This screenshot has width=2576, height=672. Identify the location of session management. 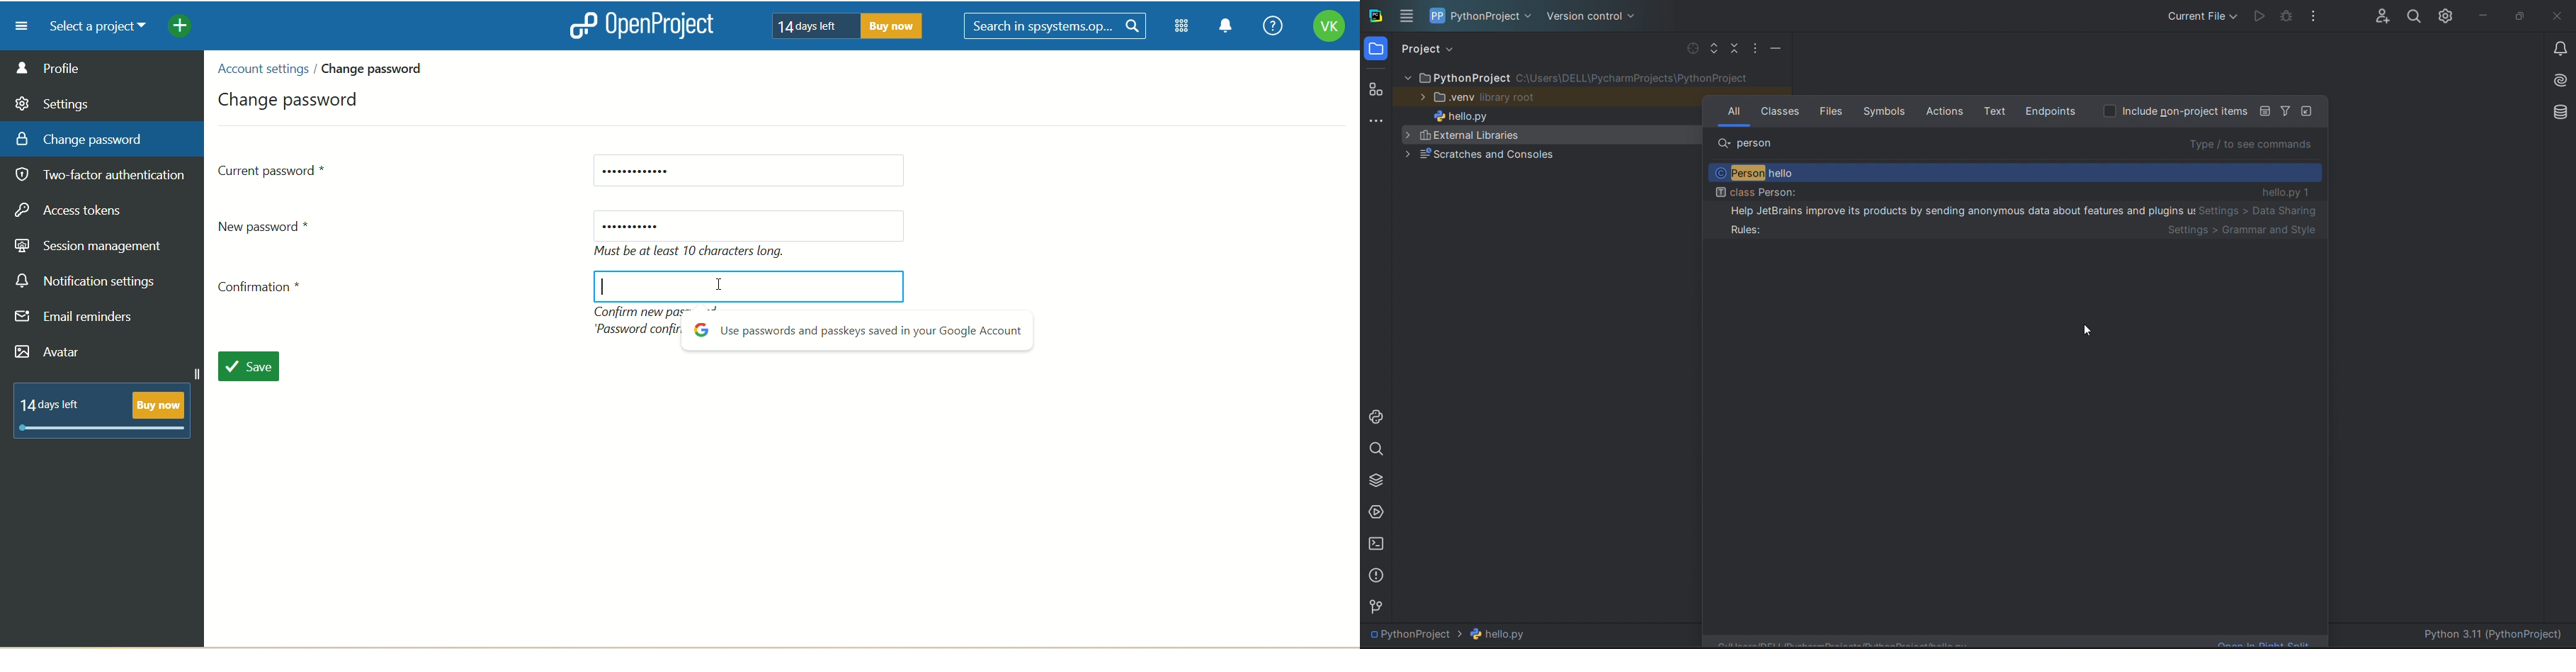
(90, 244).